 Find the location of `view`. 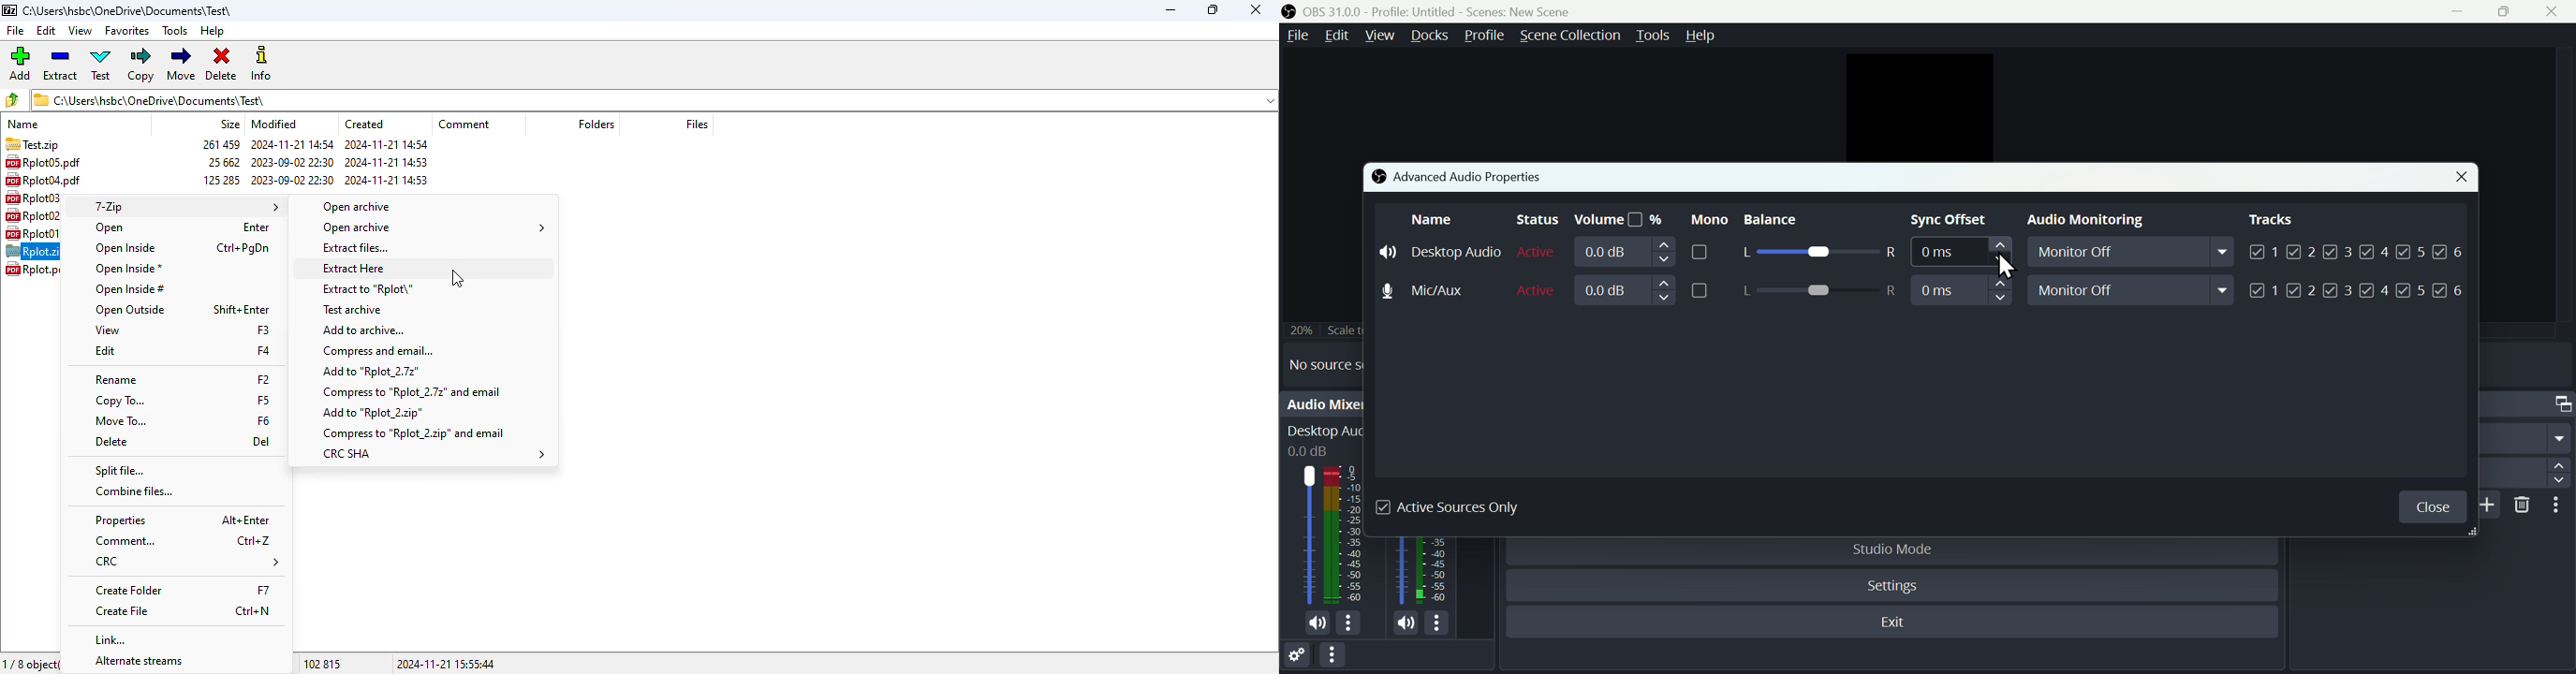

view is located at coordinates (81, 31).